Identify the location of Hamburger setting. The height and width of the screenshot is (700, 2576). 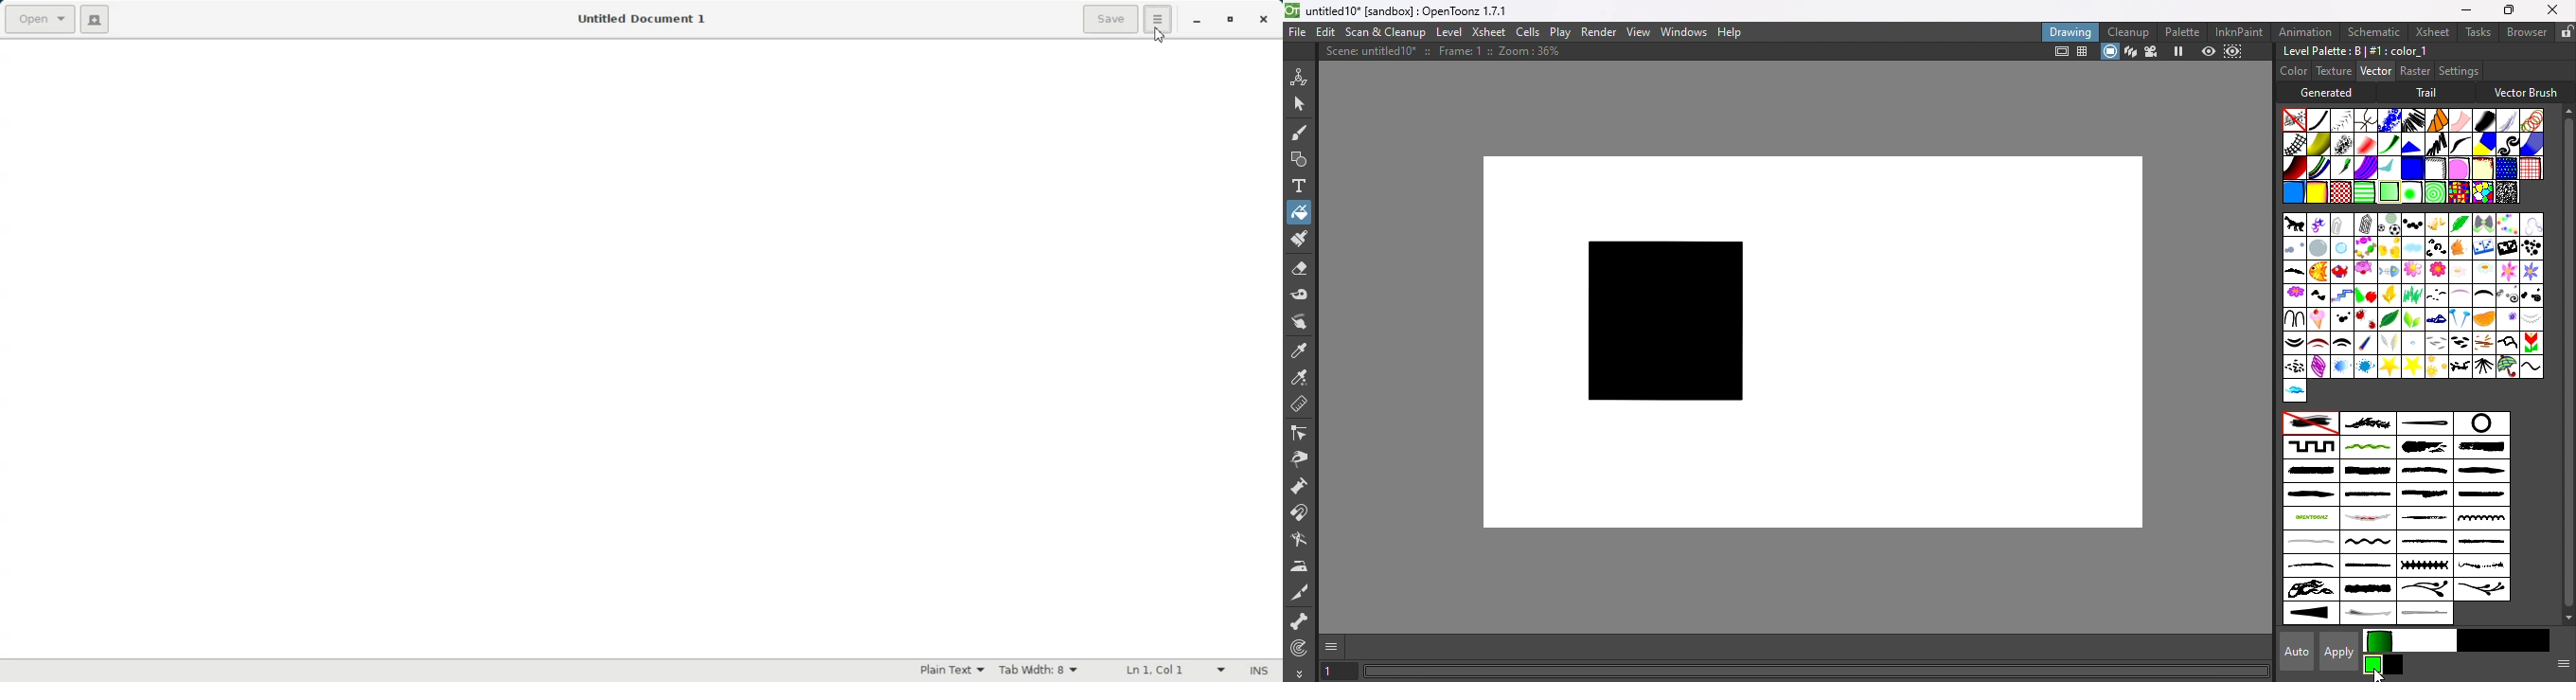
(1158, 19).